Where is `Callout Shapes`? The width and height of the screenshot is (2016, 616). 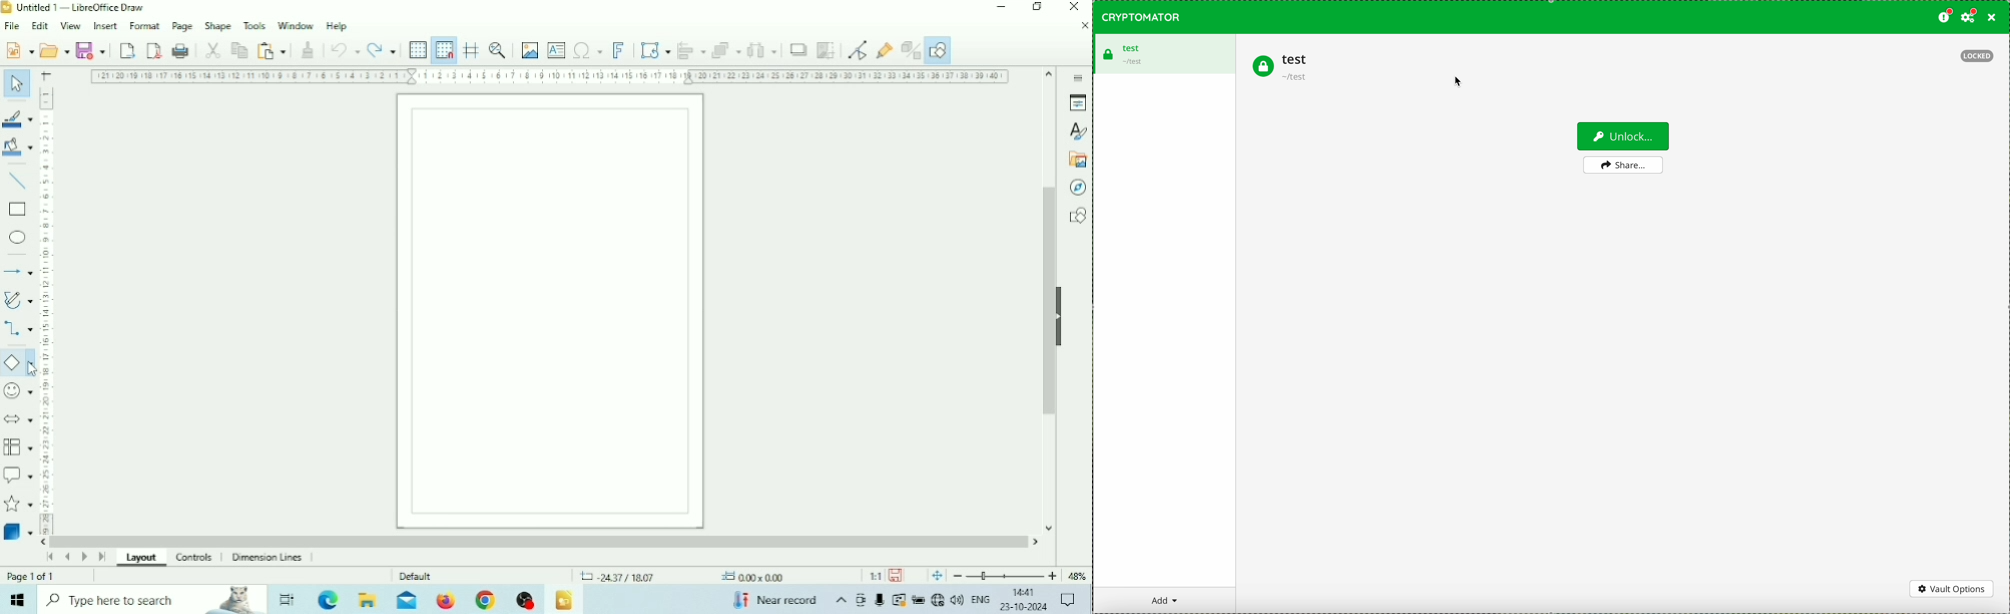 Callout Shapes is located at coordinates (18, 475).